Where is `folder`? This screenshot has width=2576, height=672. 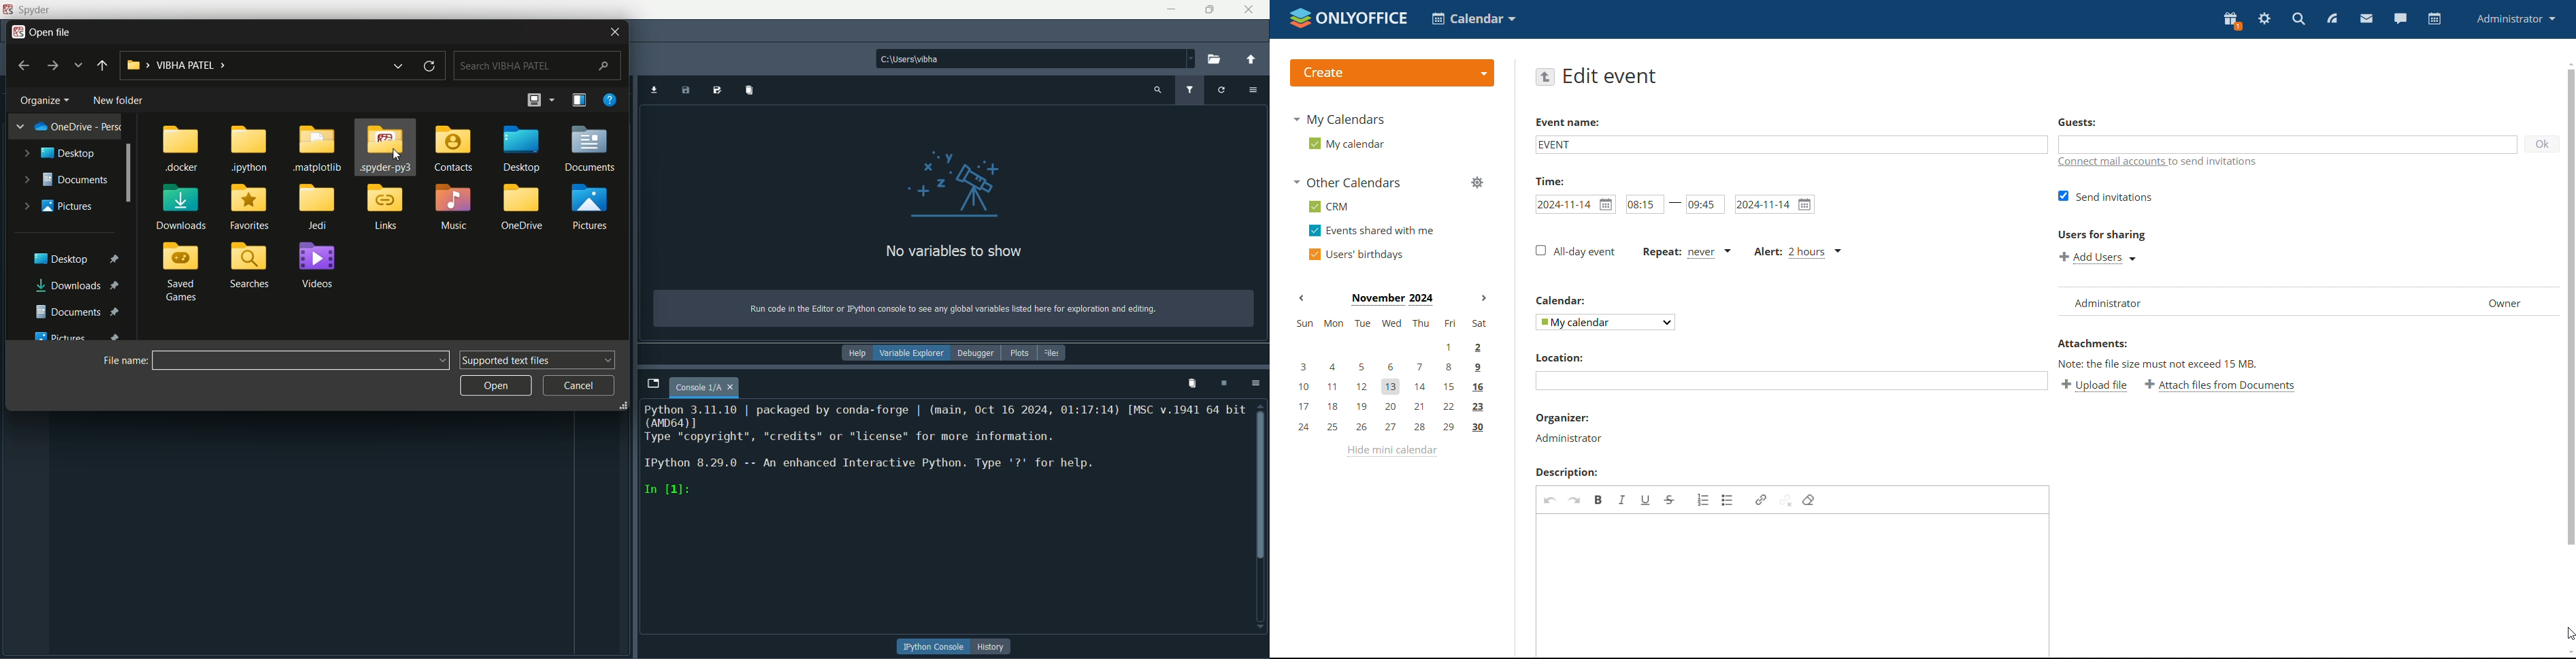
folder is located at coordinates (182, 207).